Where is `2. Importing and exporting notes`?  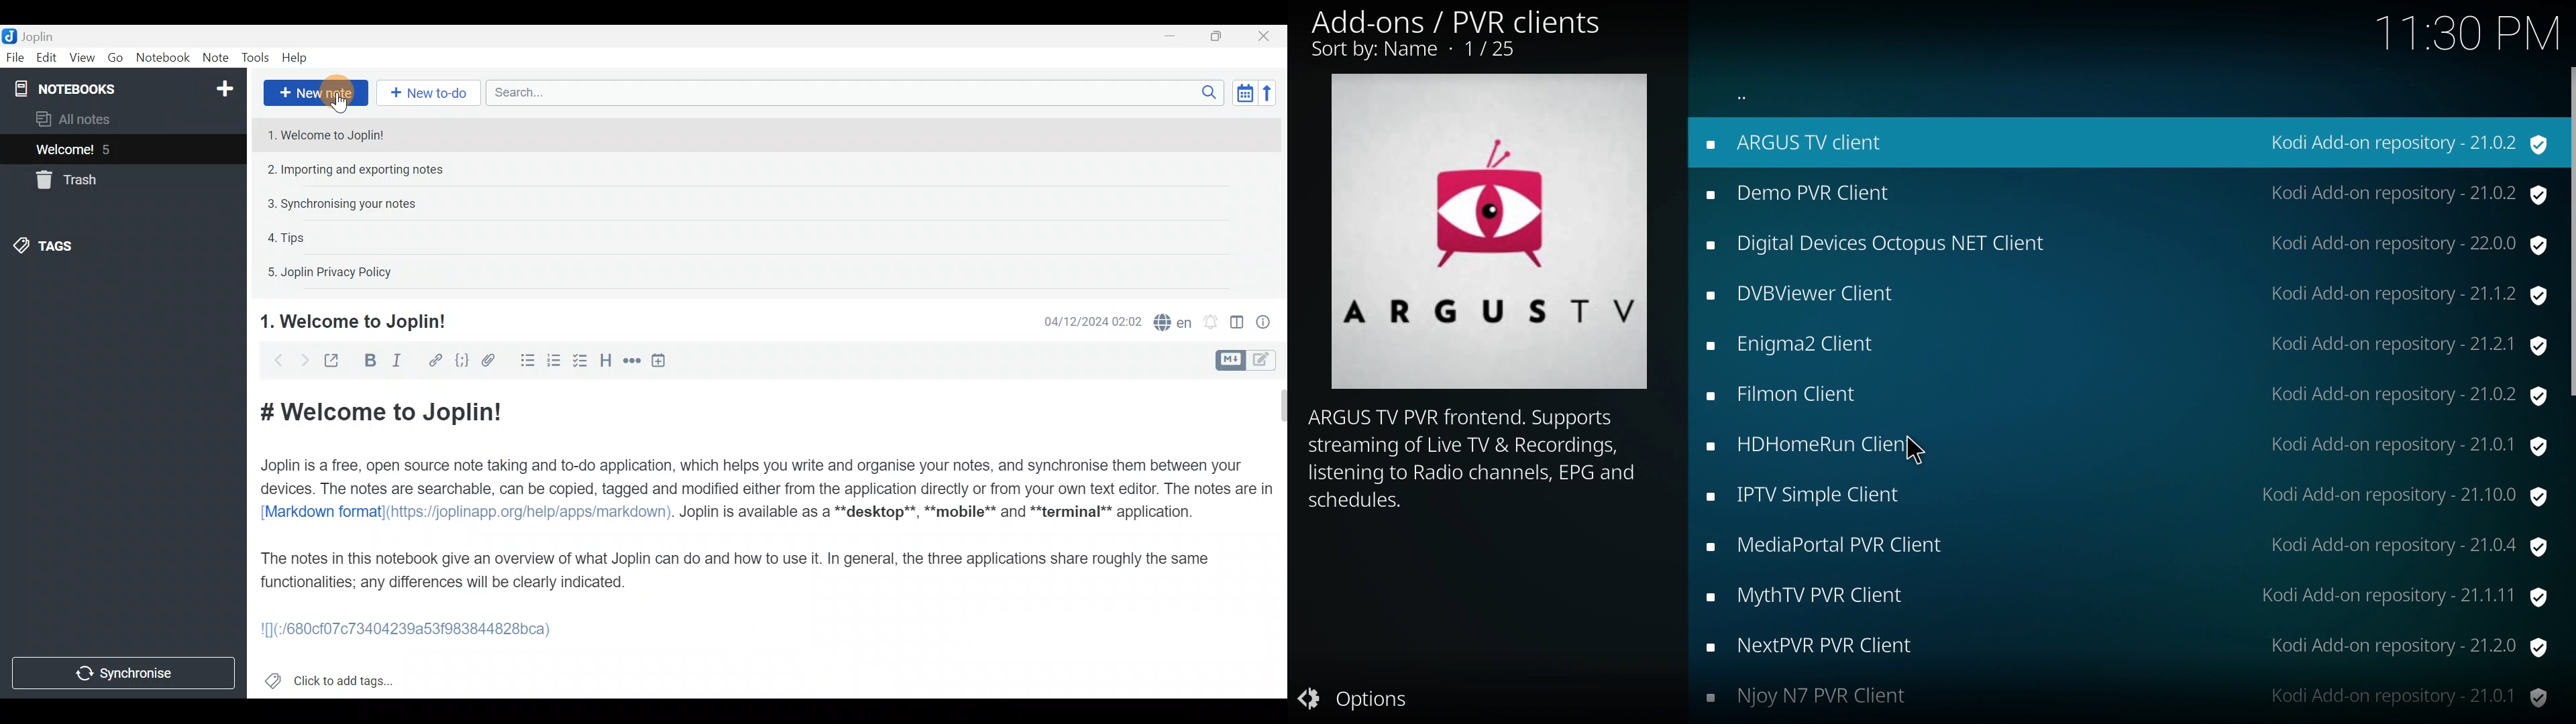
2. Importing and exporting notes is located at coordinates (358, 170).